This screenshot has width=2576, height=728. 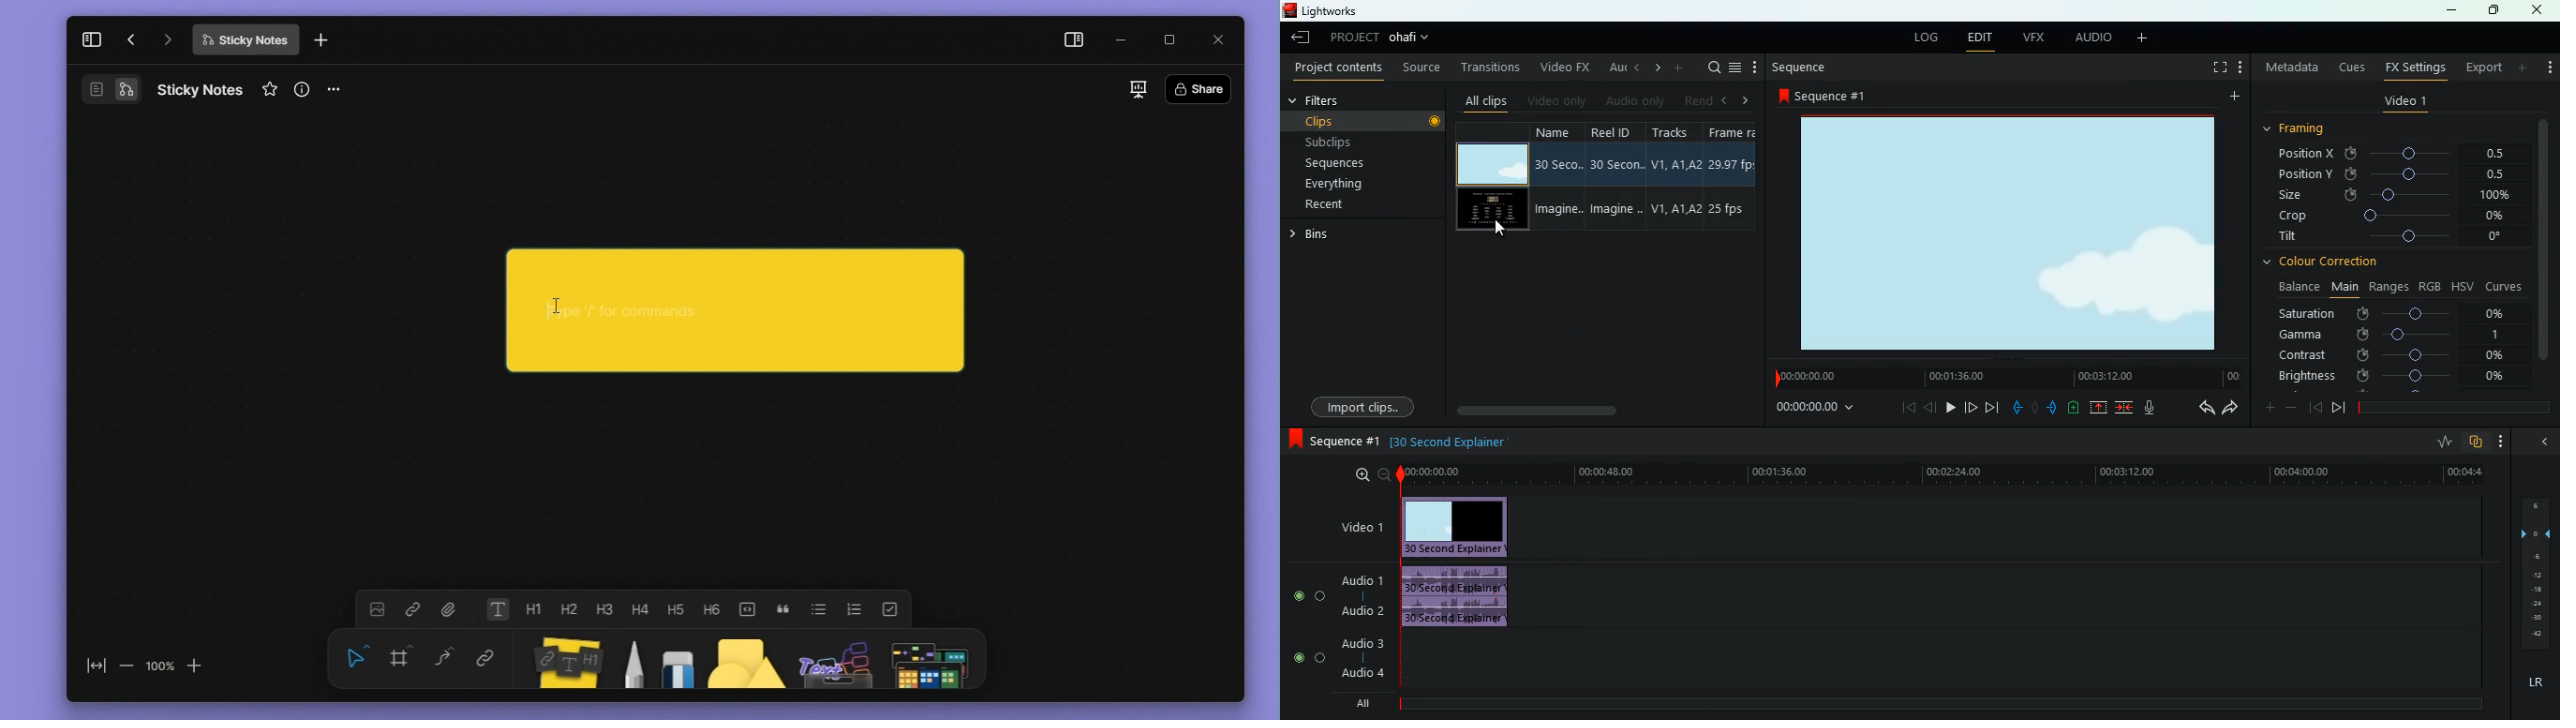 What do you see at coordinates (1755, 67) in the screenshot?
I see `more` at bounding box center [1755, 67].